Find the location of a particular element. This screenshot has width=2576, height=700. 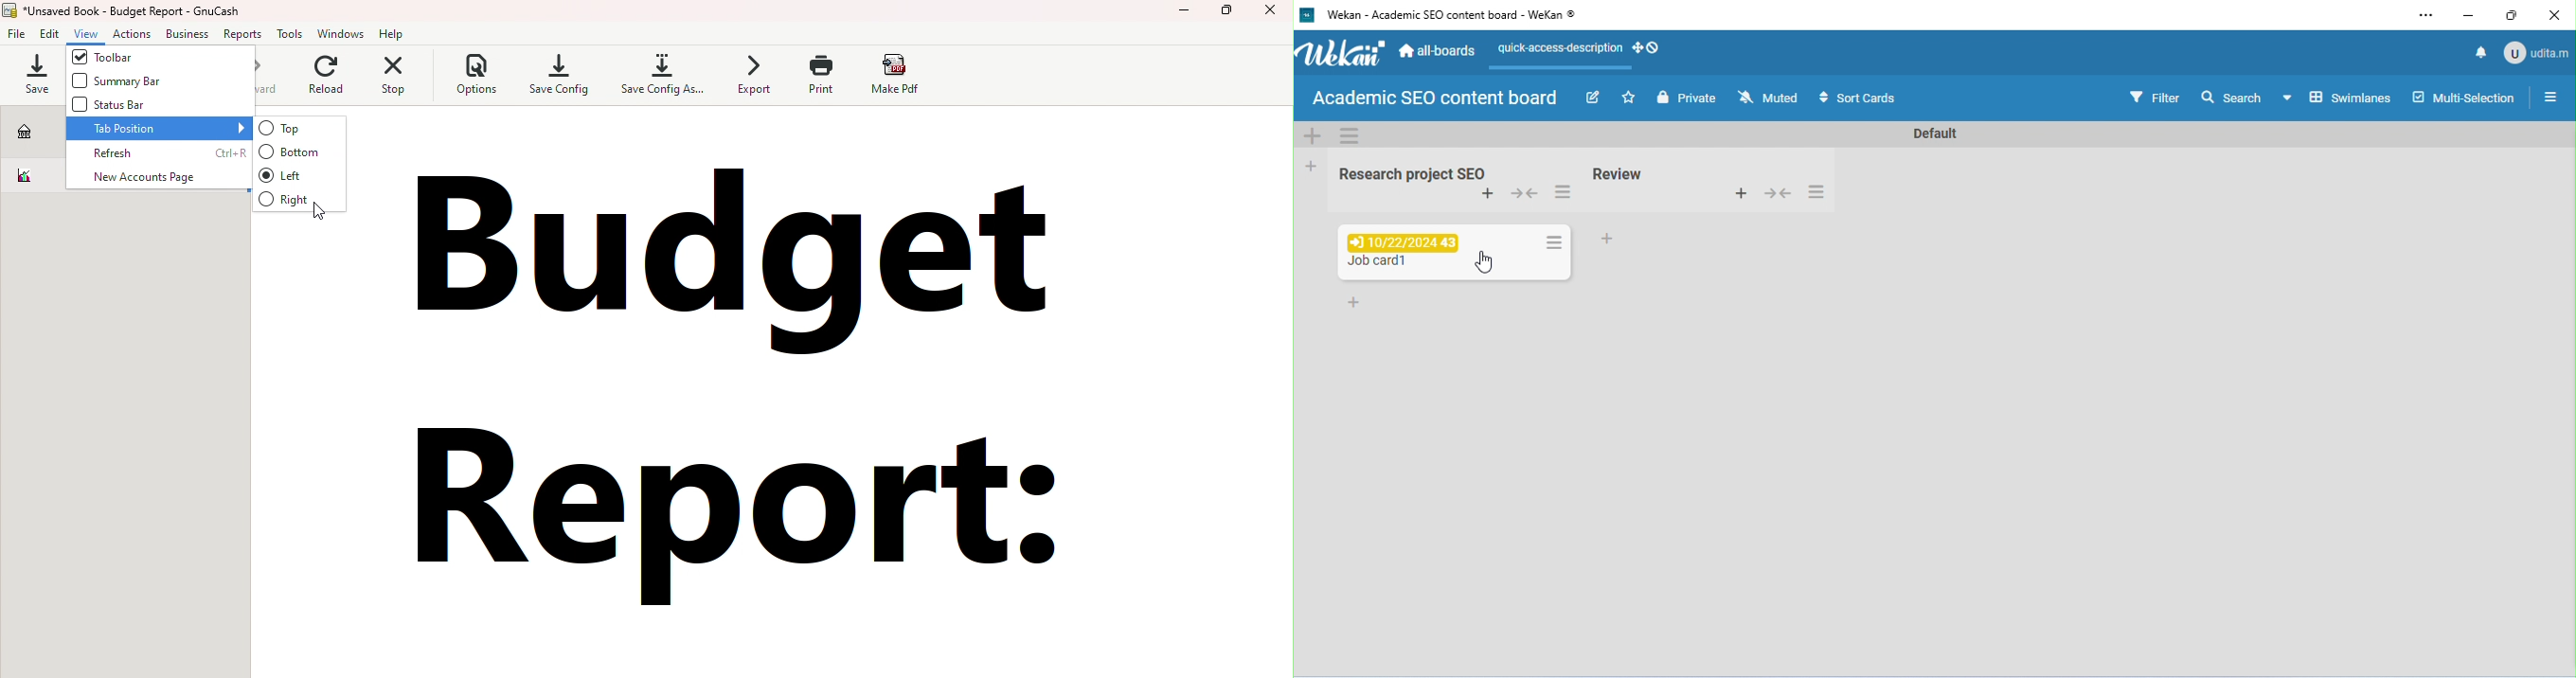

Tab position is located at coordinates (157, 128).